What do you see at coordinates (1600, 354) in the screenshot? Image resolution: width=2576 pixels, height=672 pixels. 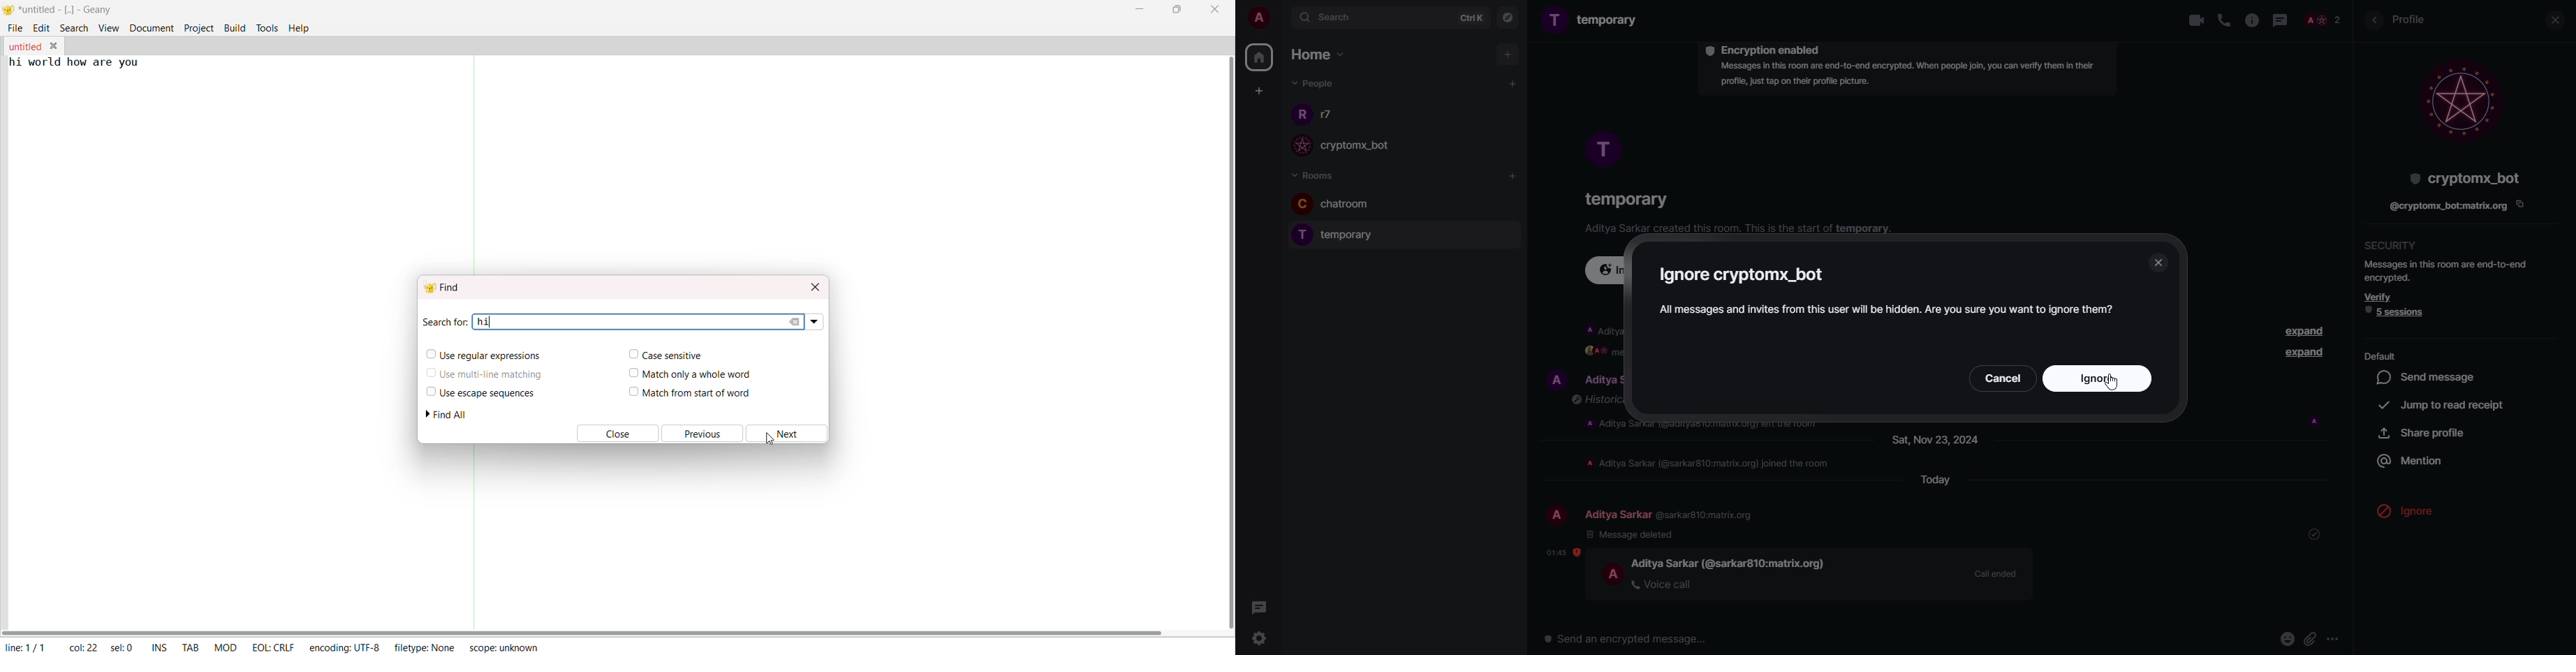 I see `text` at bounding box center [1600, 354].